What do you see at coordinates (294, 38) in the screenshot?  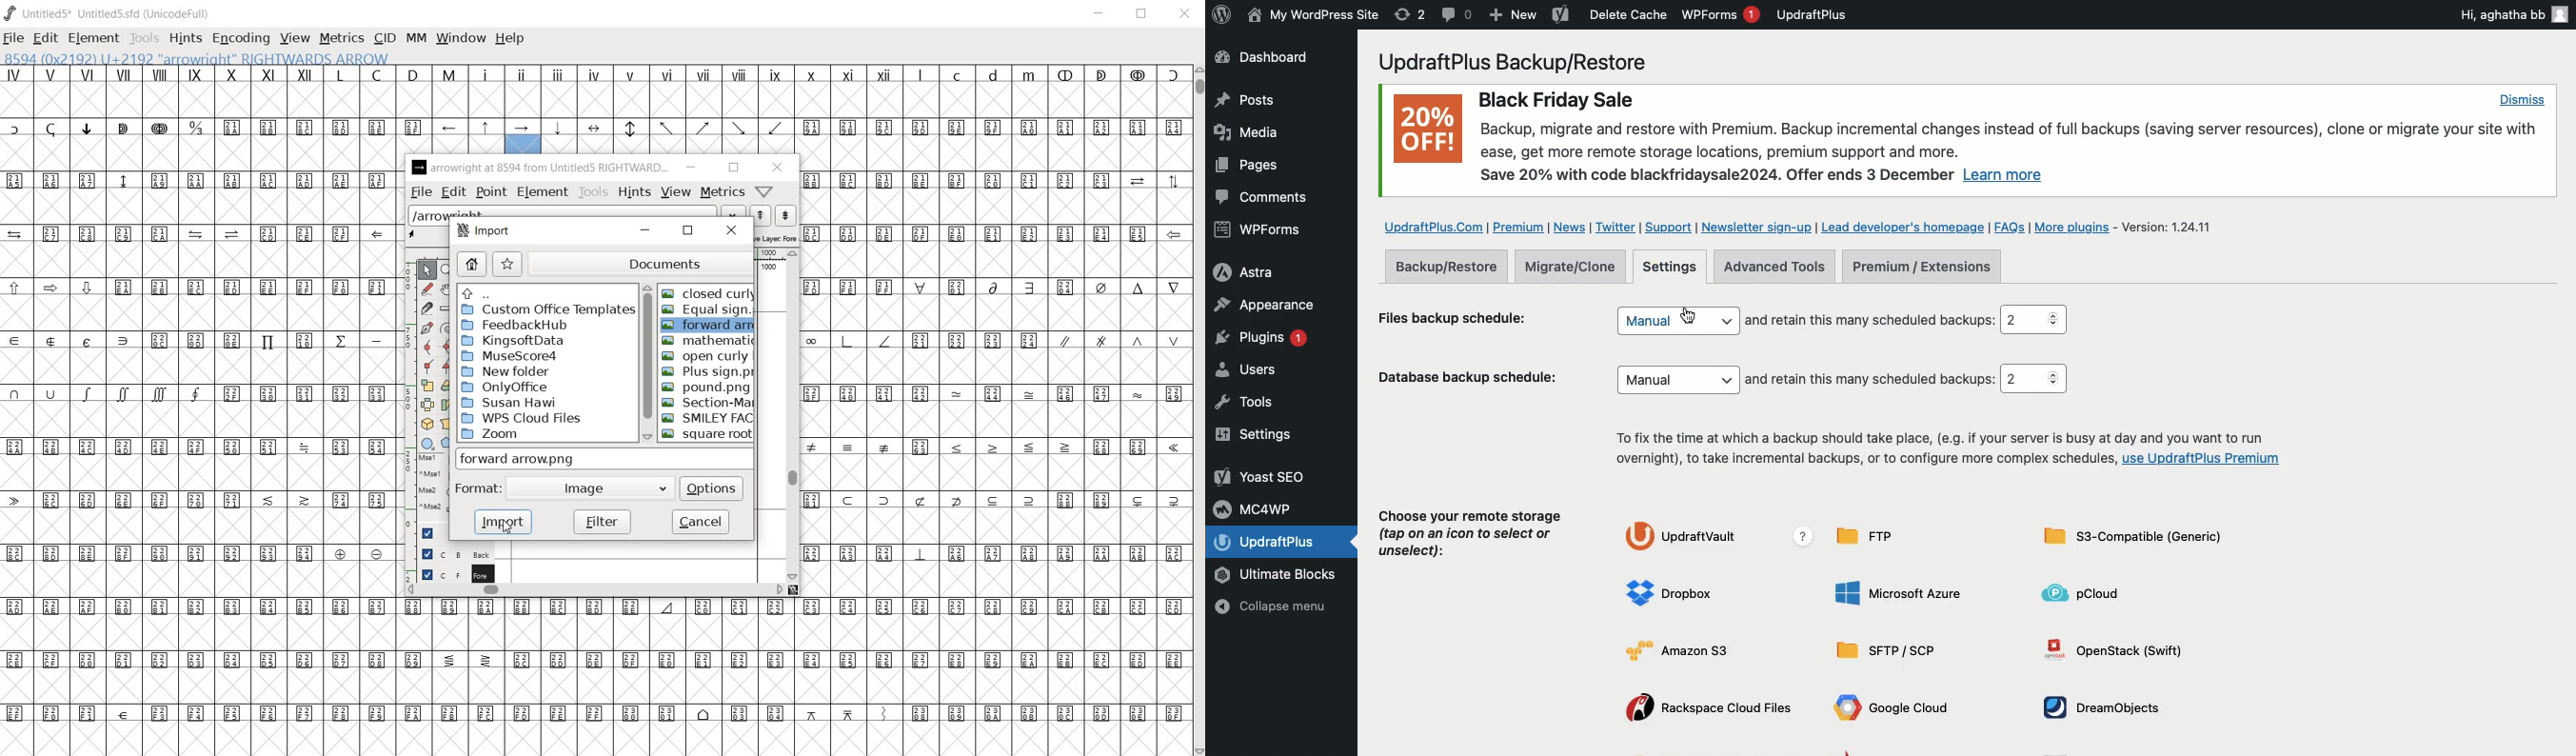 I see `VIEW` at bounding box center [294, 38].